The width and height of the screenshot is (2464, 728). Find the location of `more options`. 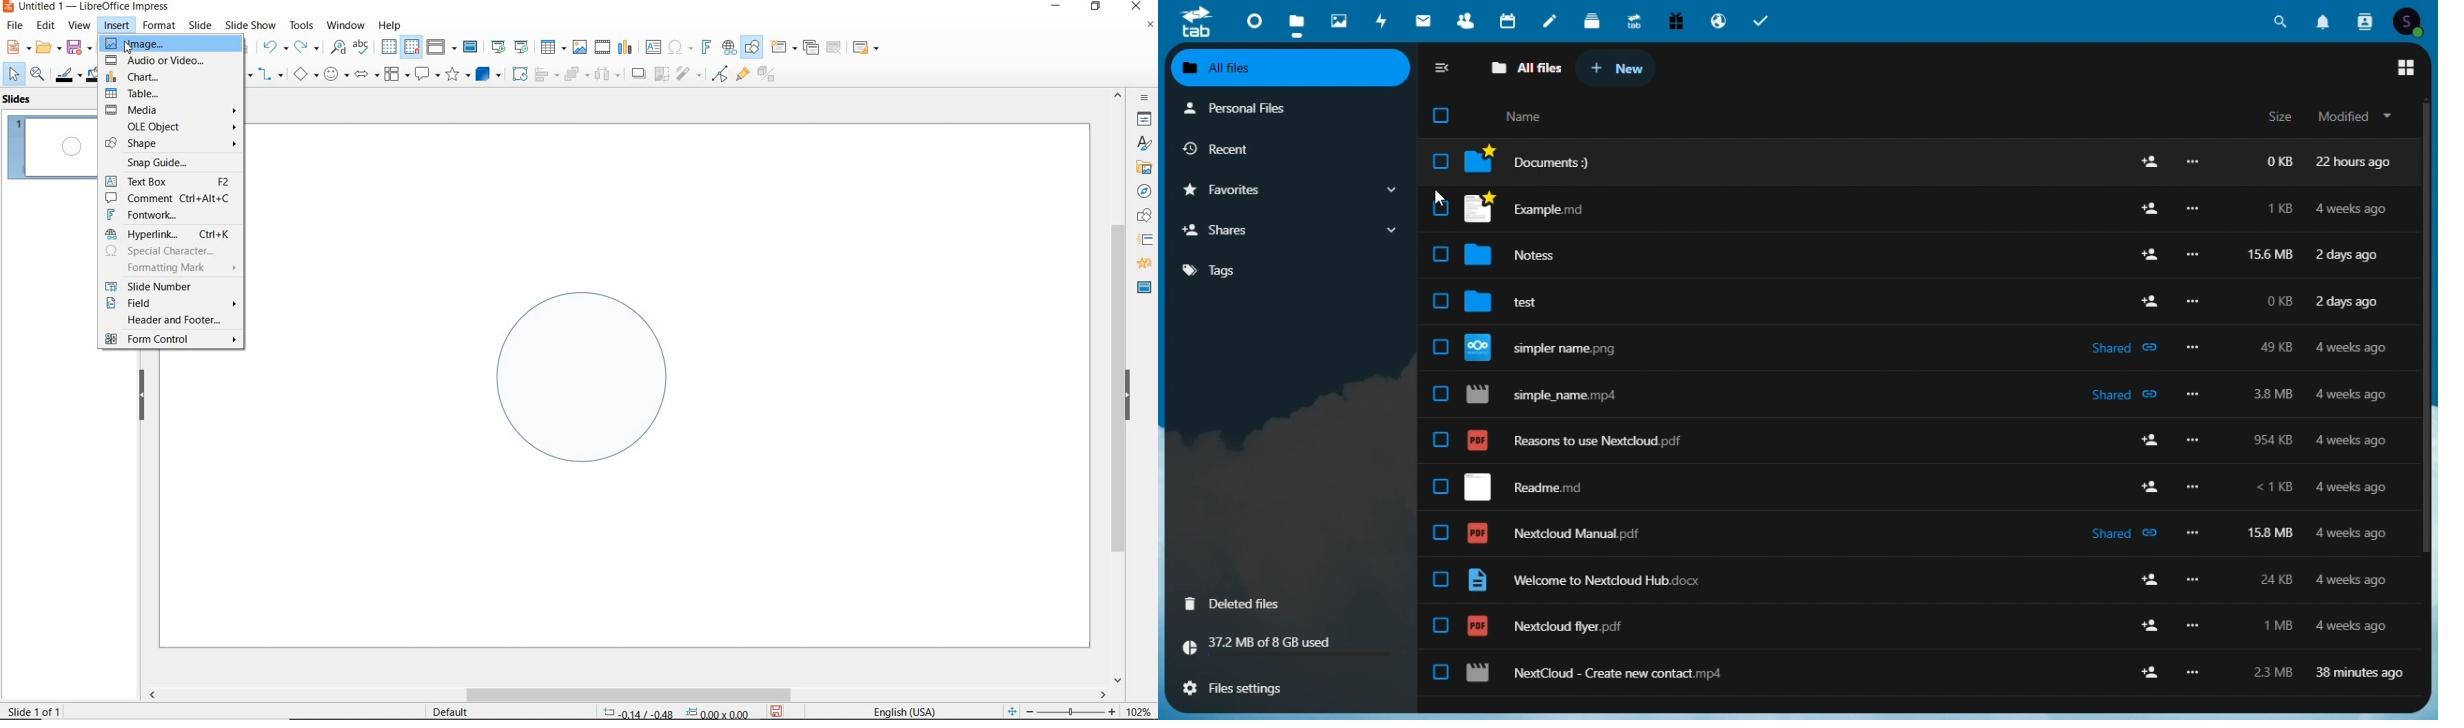

more options is located at coordinates (2195, 301).